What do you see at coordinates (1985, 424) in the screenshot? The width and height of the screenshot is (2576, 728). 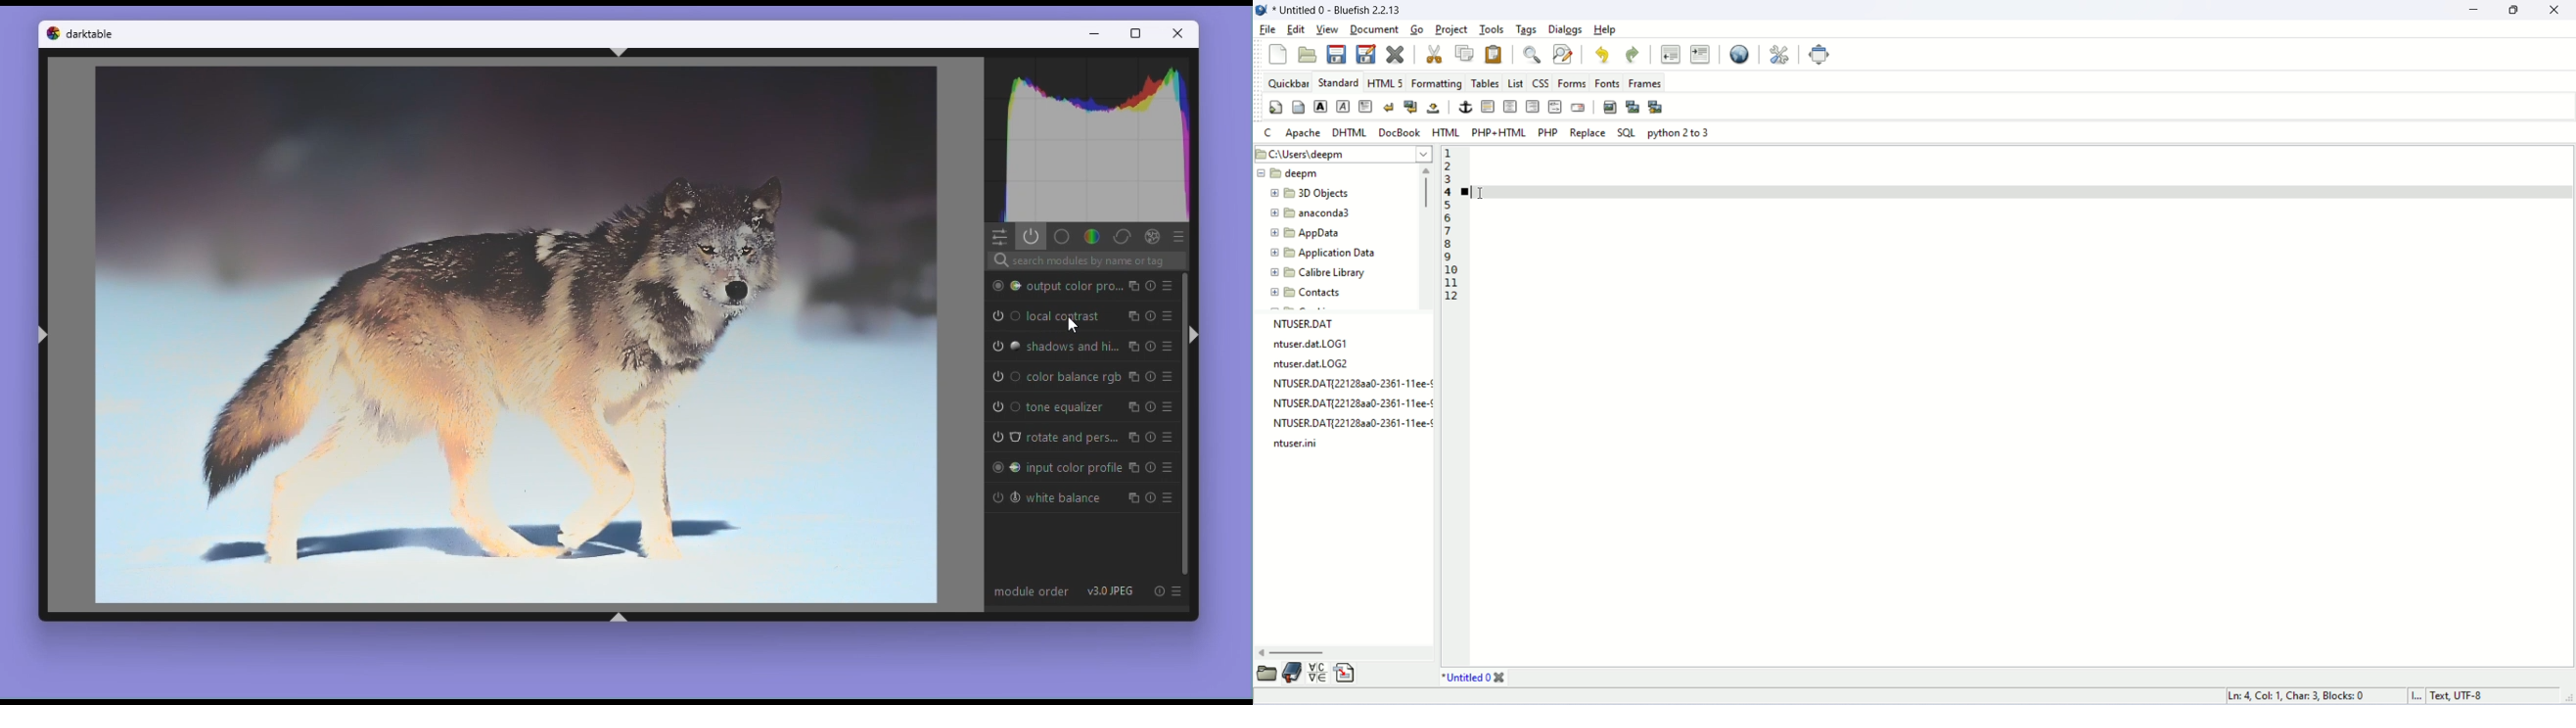 I see `workspace` at bounding box center [1985, 424].